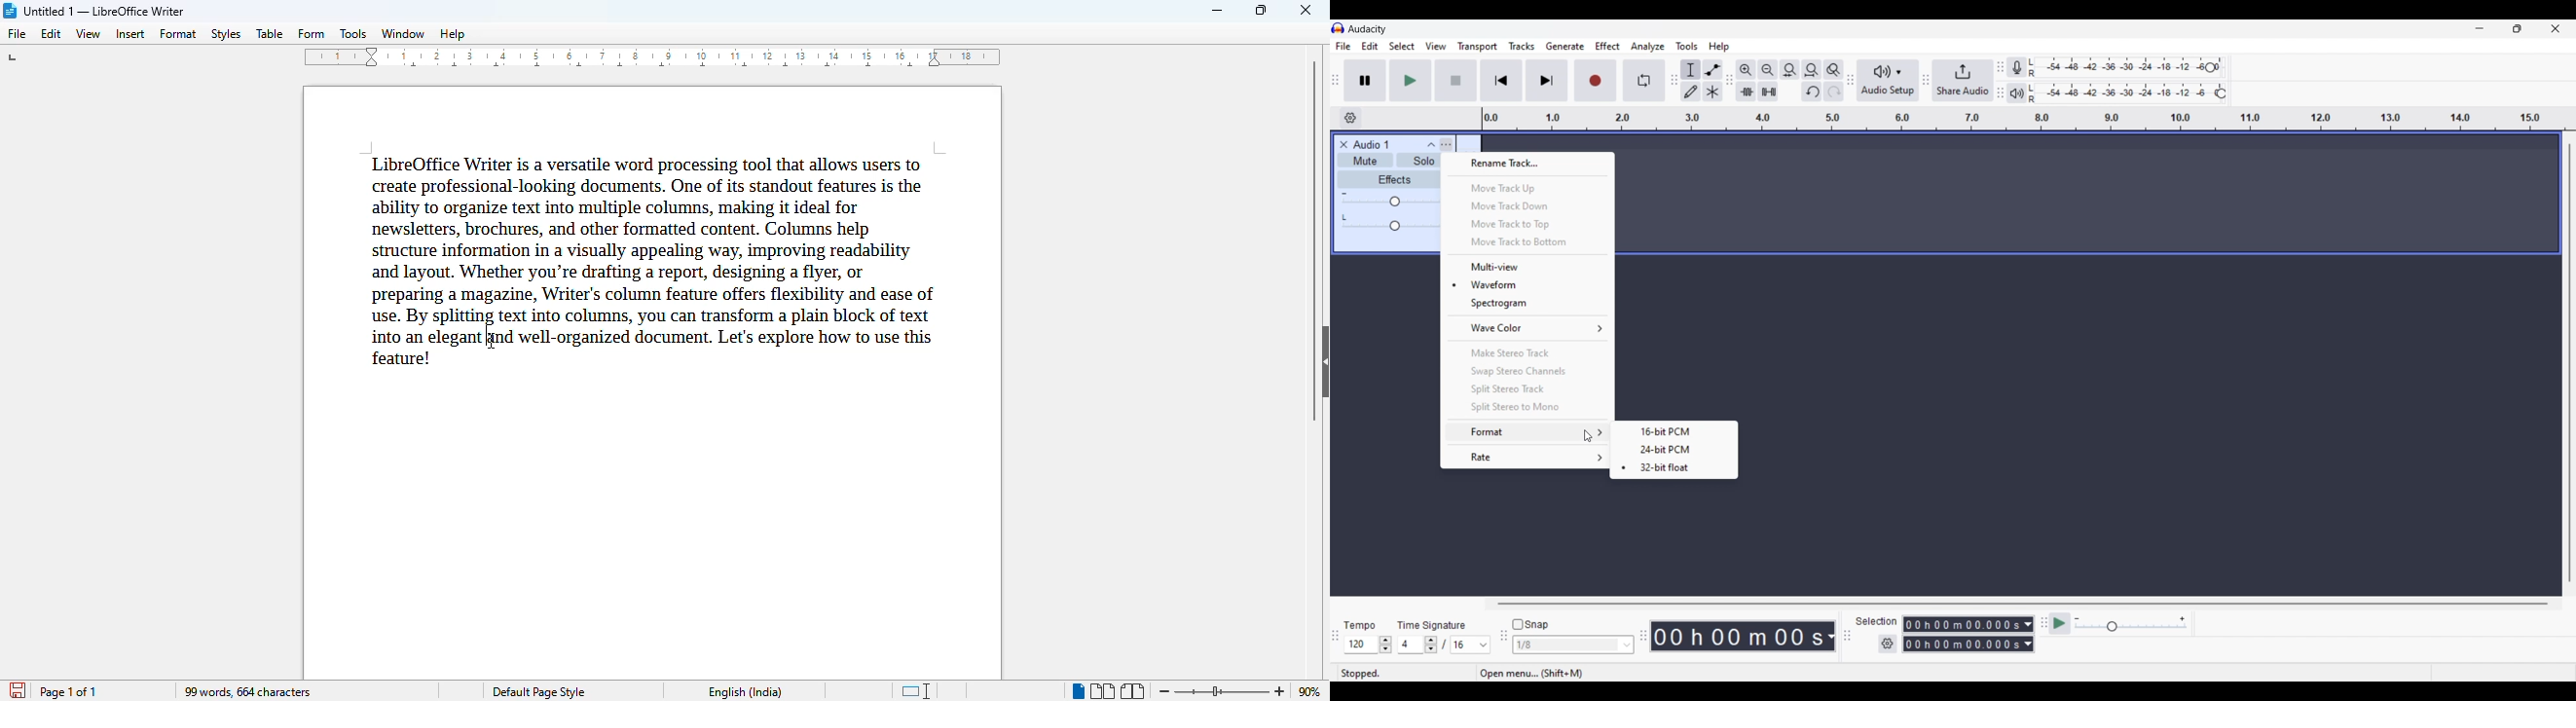 This screenshot has width=2576, height=728. Describe the element at coordinates (1712, 69) in the screenshot. I see `Envelop tool` at that location.